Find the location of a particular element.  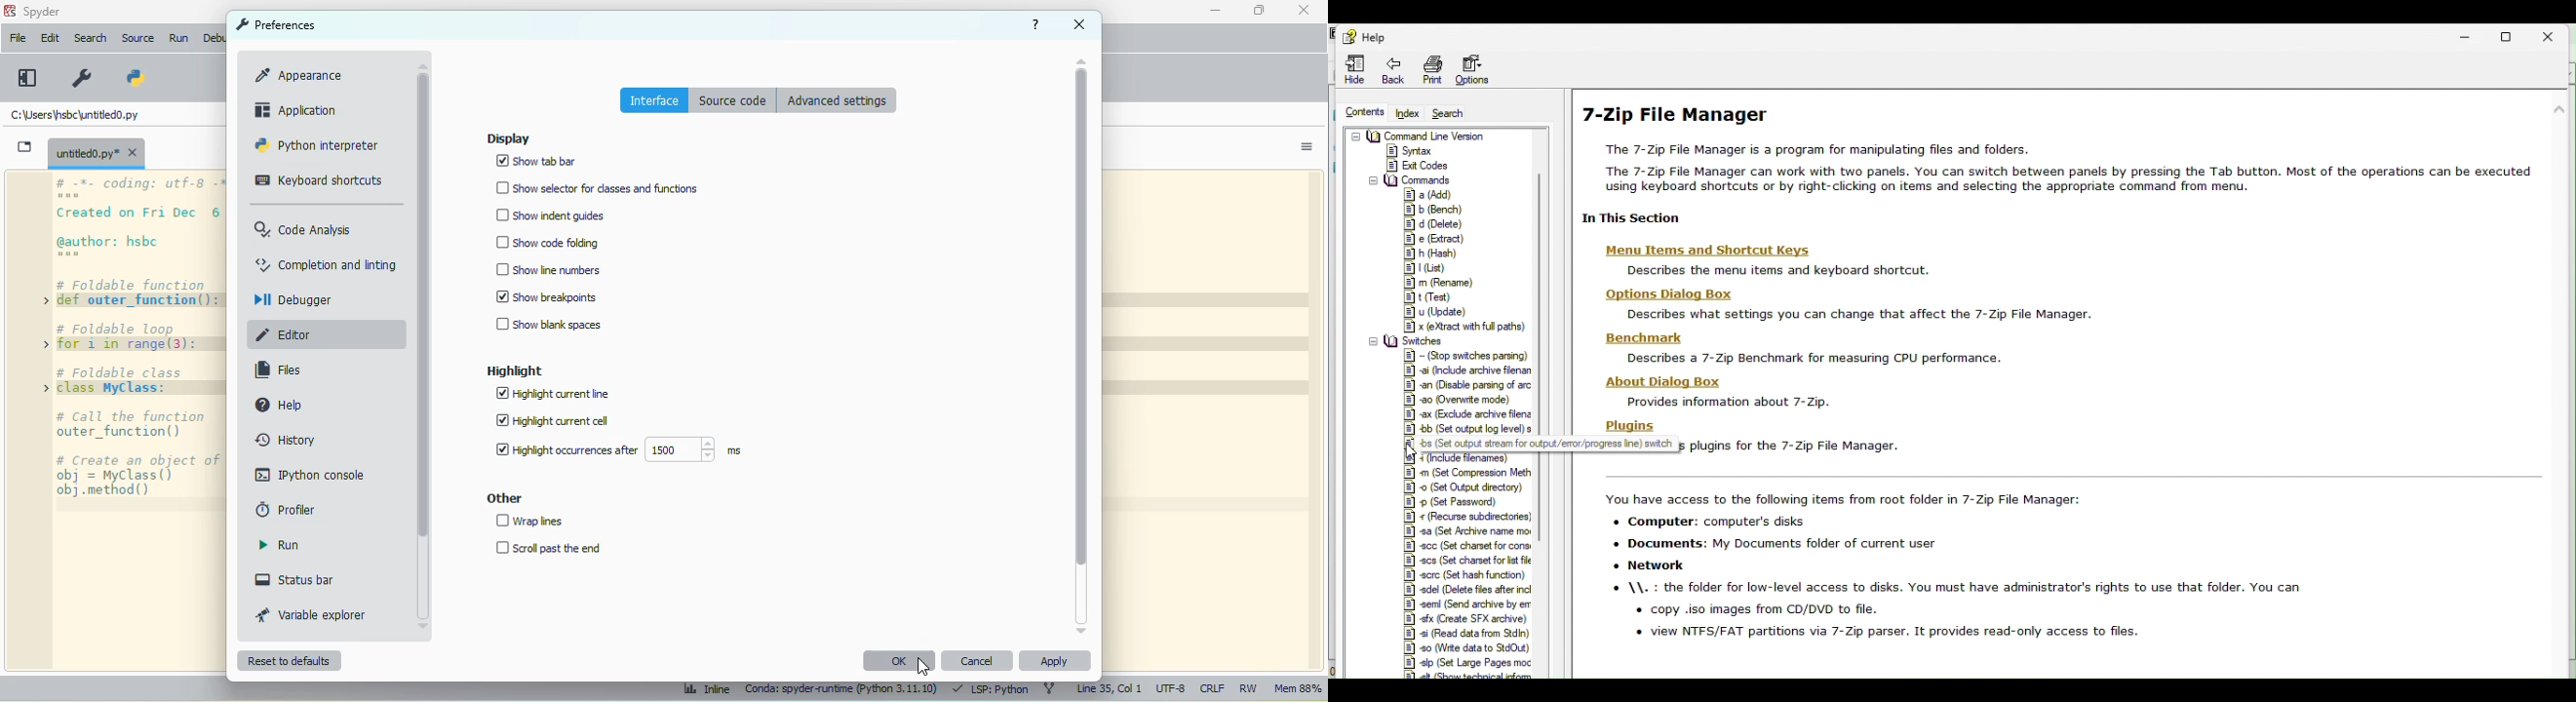

RW is located at coordinates (1249, 688).